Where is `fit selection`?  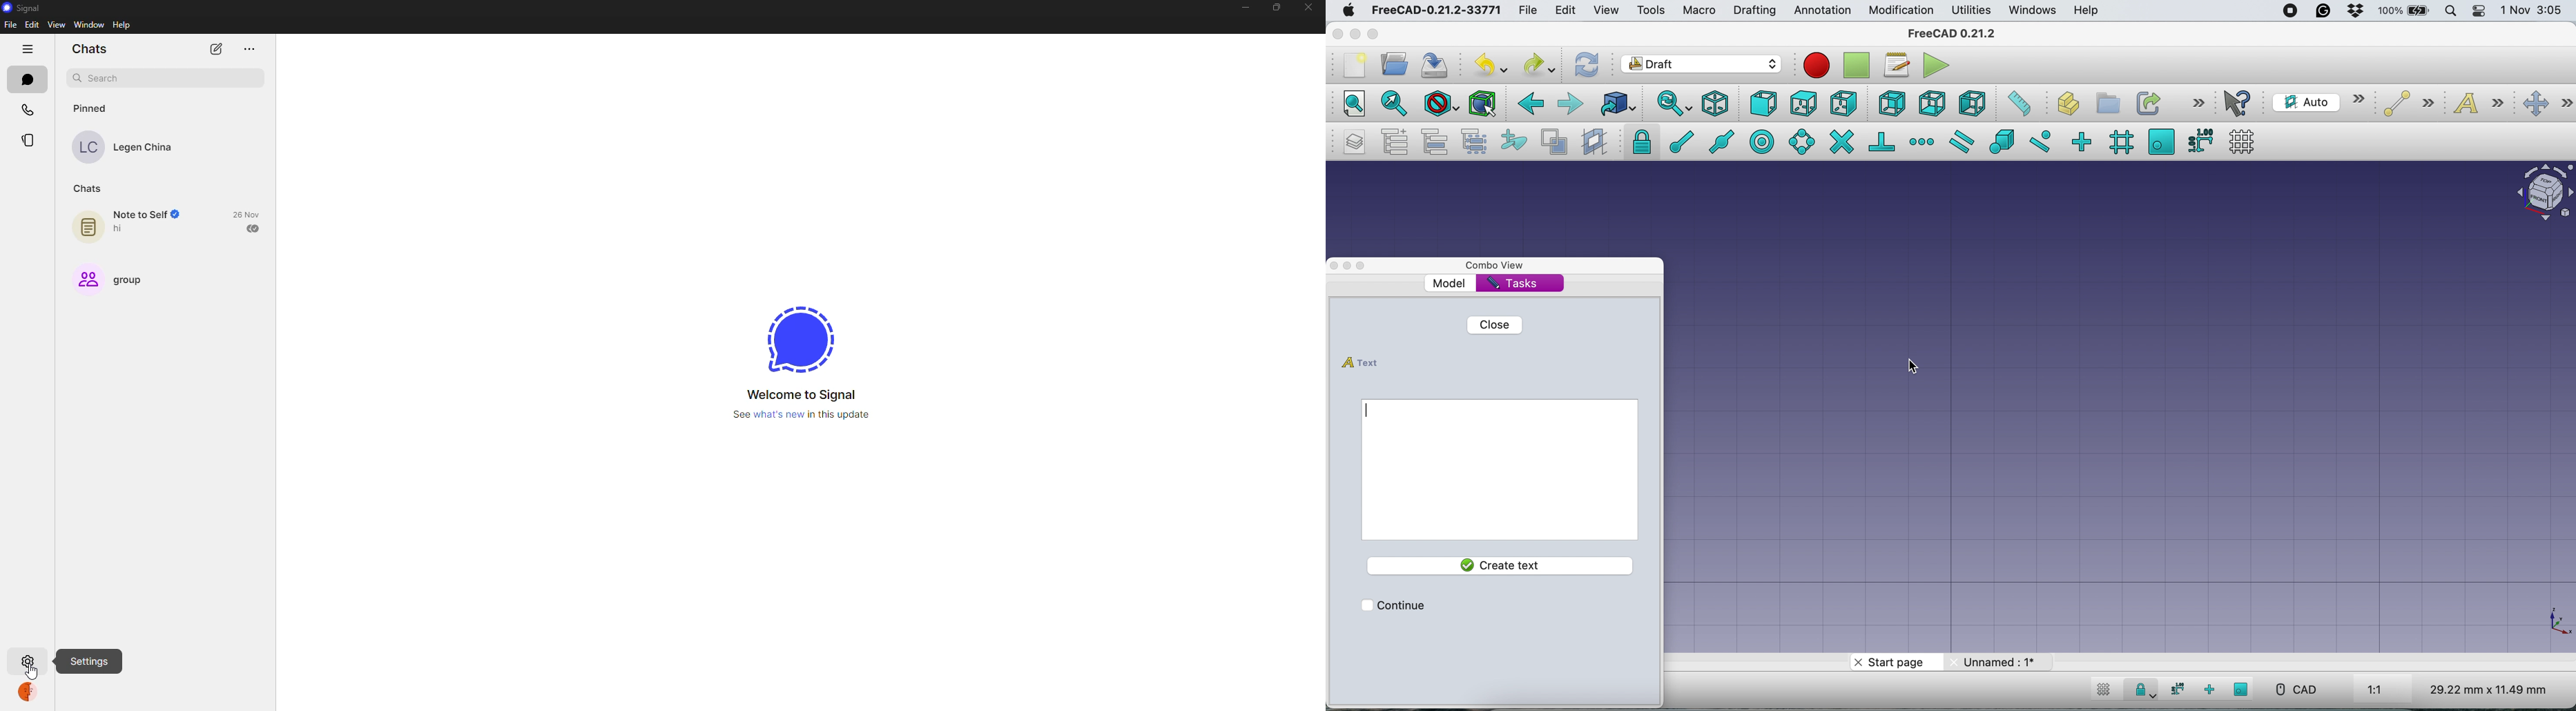 fit selection is located at coordinates (1395, 103).